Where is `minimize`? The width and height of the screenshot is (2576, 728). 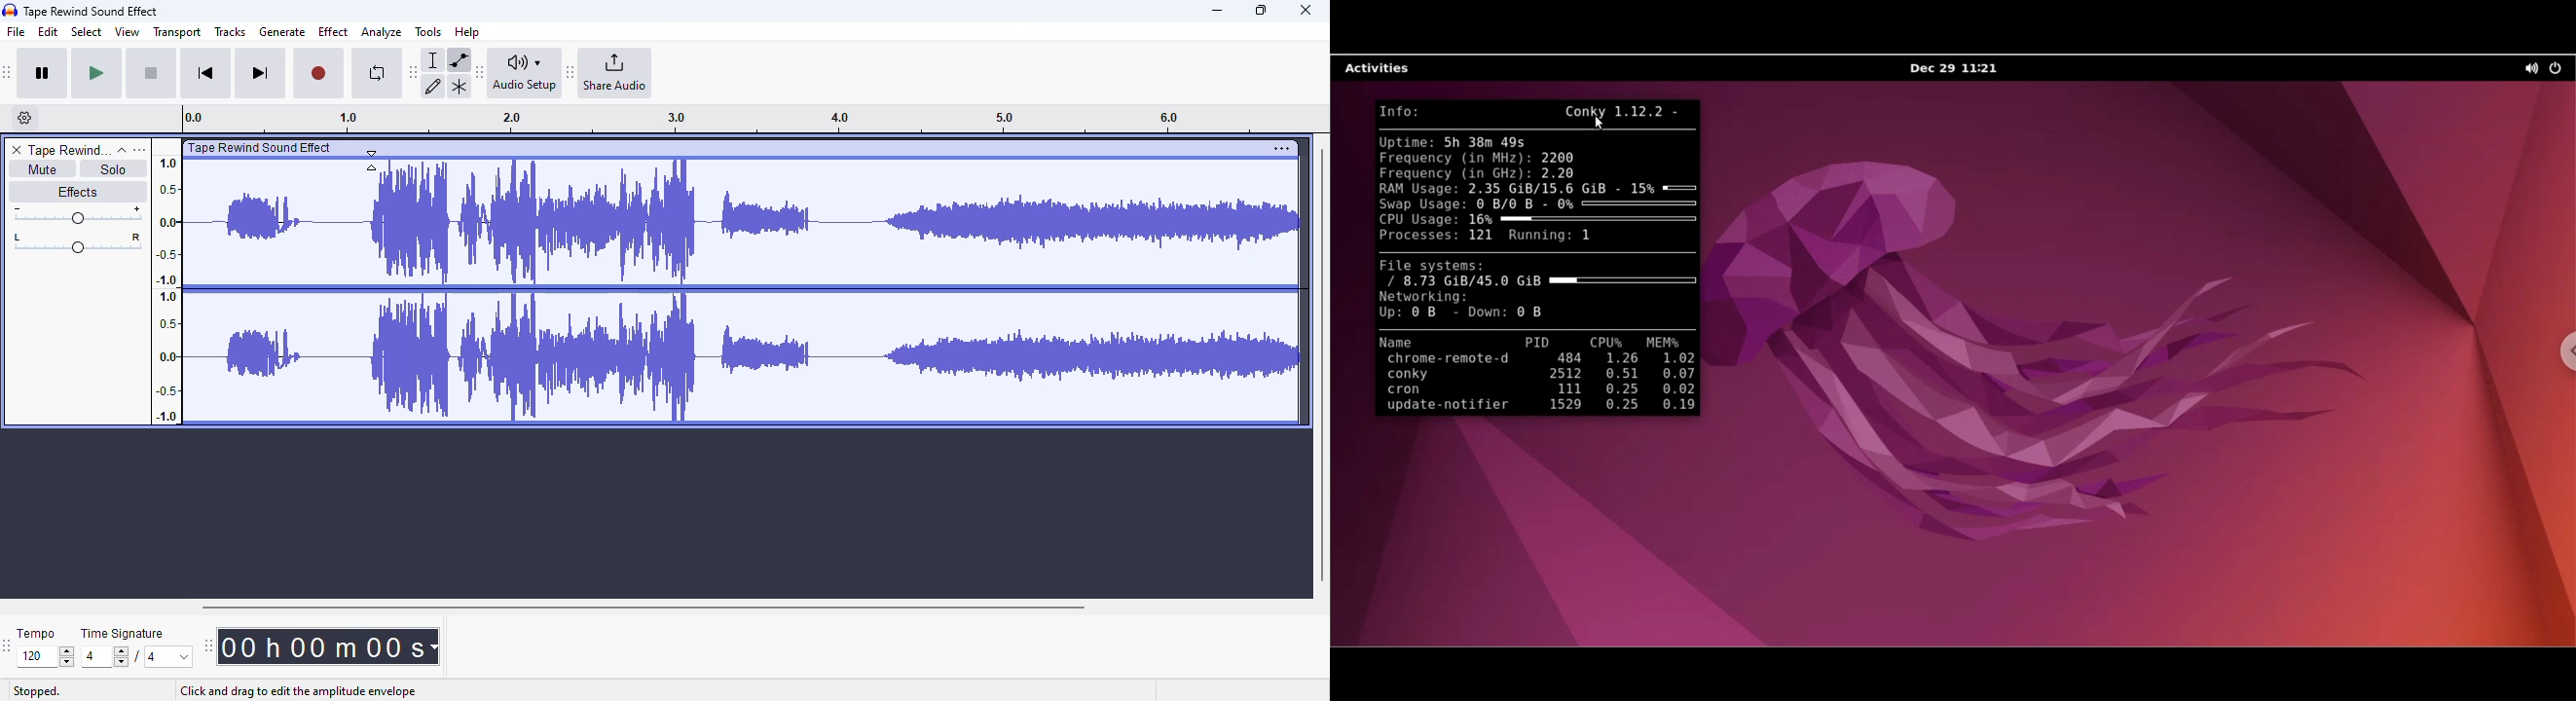 minimize is located at coordinates (1217, 11).